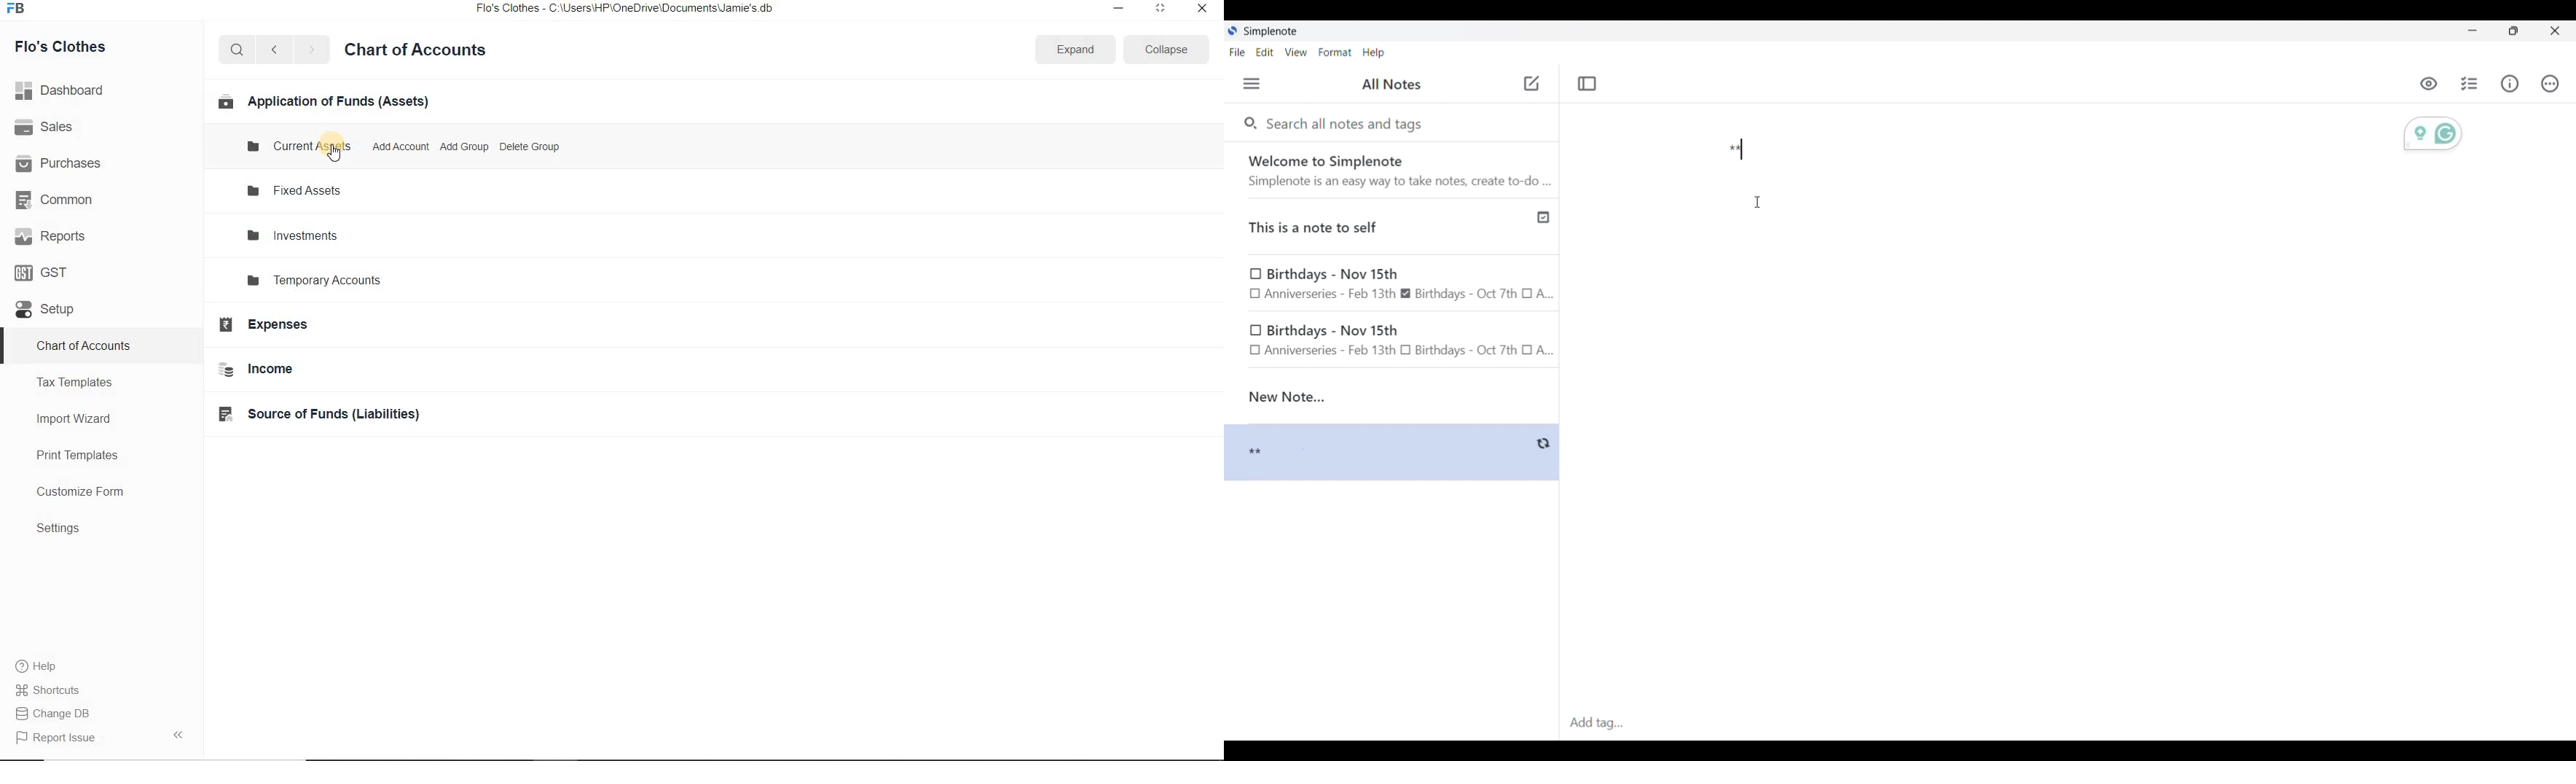 This screenshot has width=2576, height=784. I want to click on Chart of Accounts, so click(423, 48).